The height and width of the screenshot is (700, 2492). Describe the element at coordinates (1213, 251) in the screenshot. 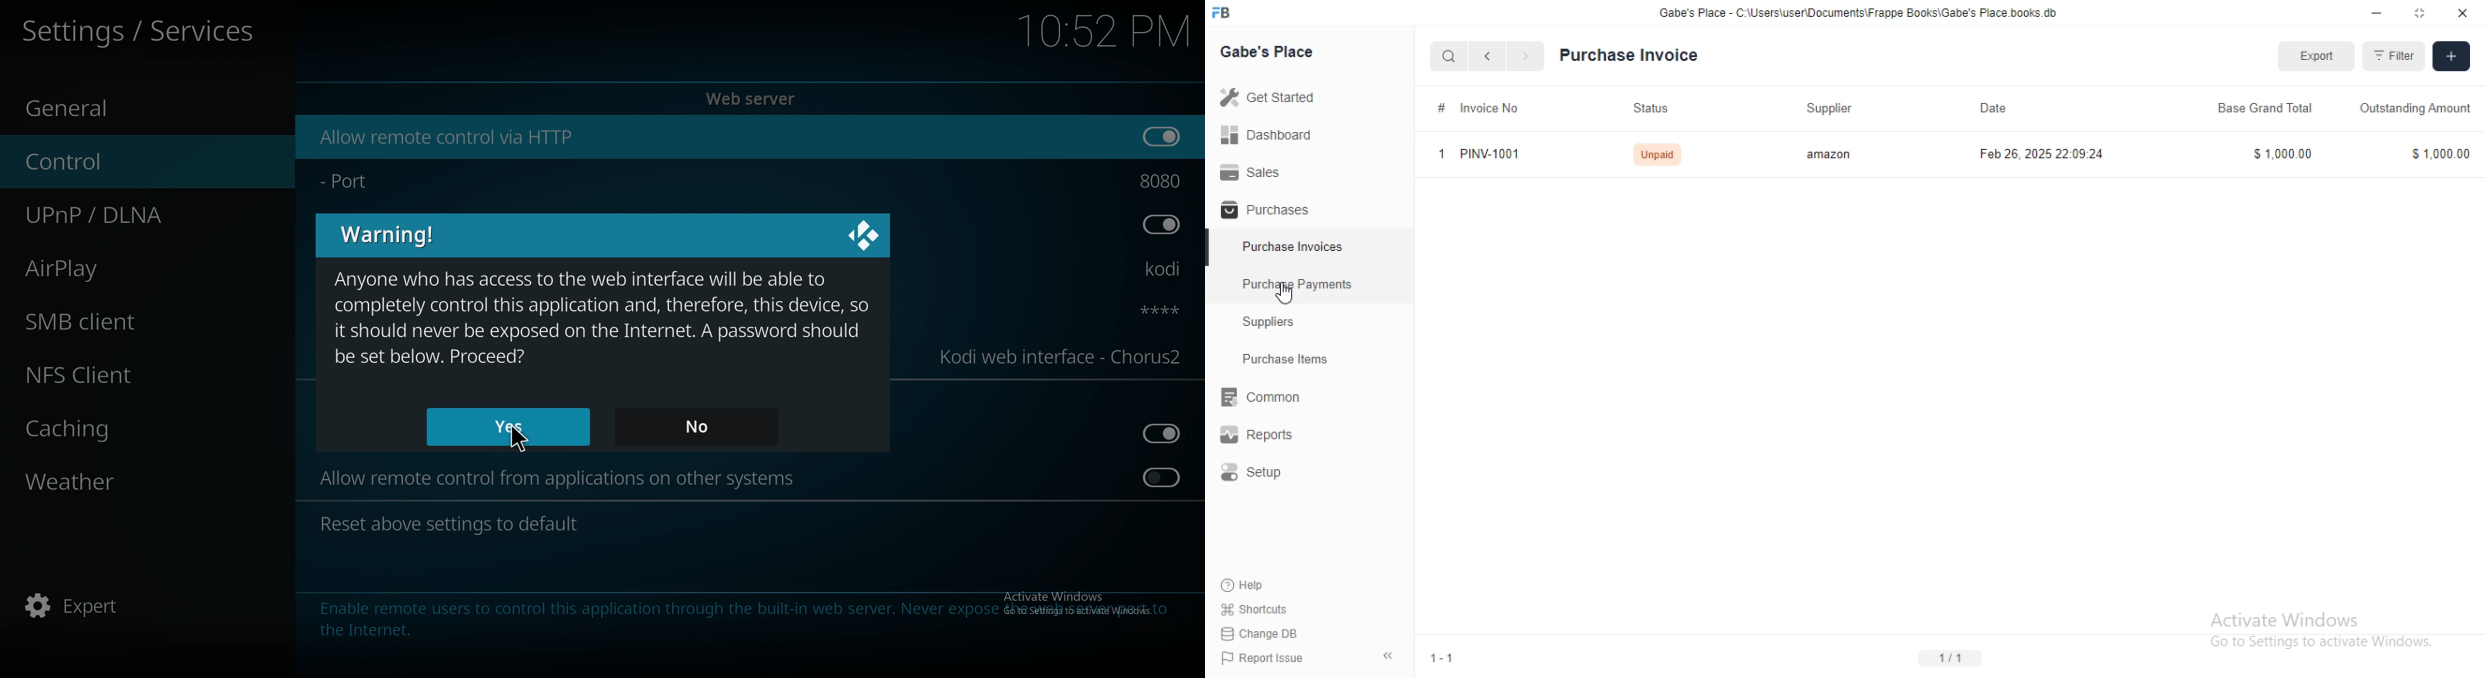

I see `selected` at that location.